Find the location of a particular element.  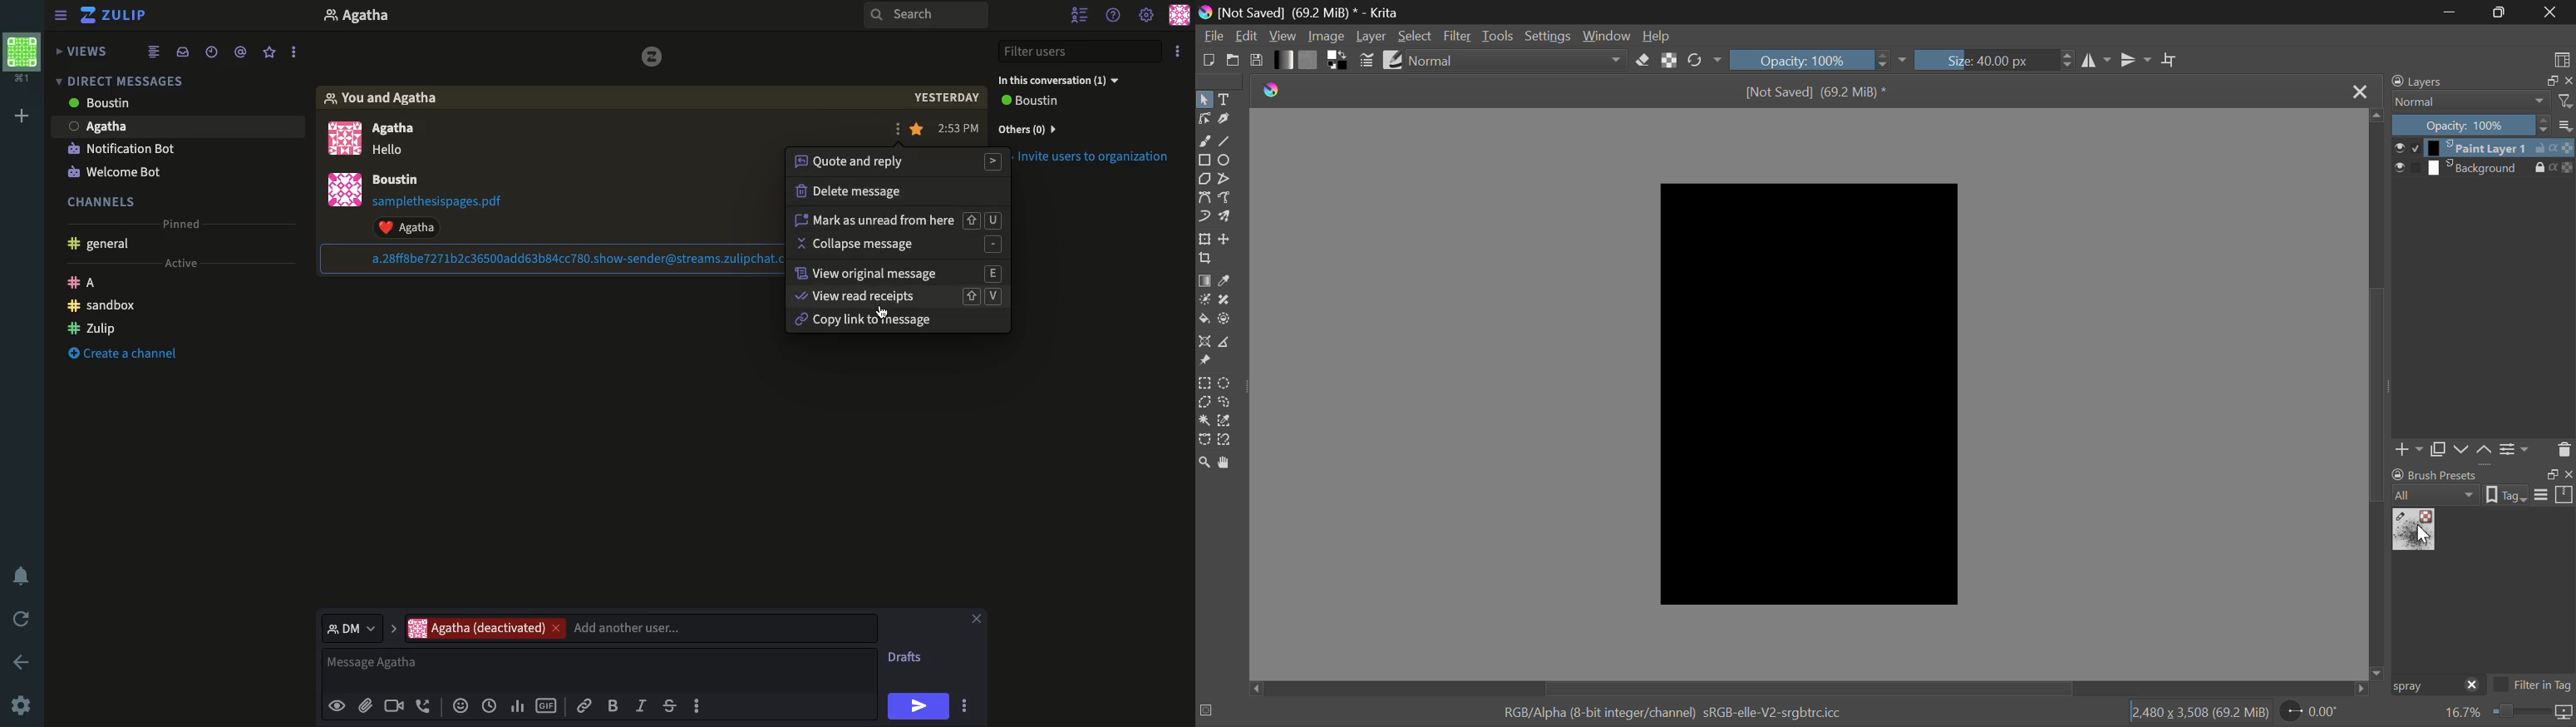

tag is located at coordinates (2507, 497).